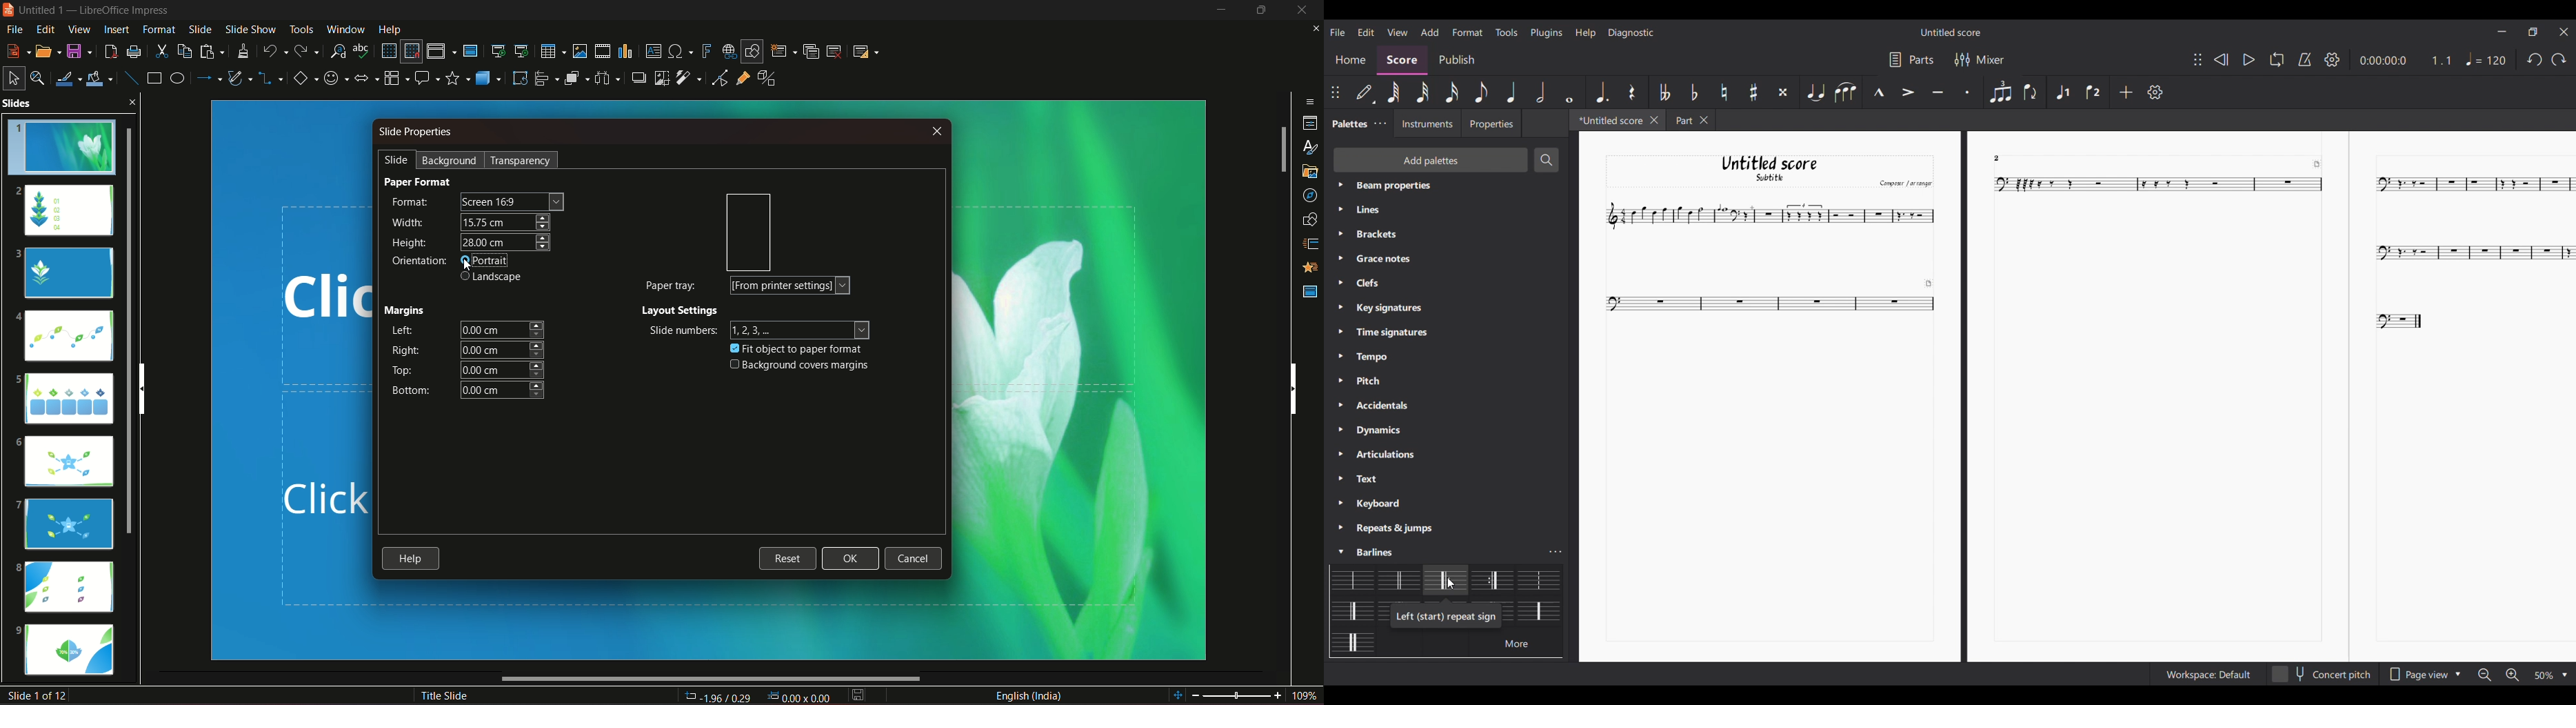  What do you see at coordinates (1355, 610) in the screenshot?
I see `Barline options` at bounding box center [1355, 610].